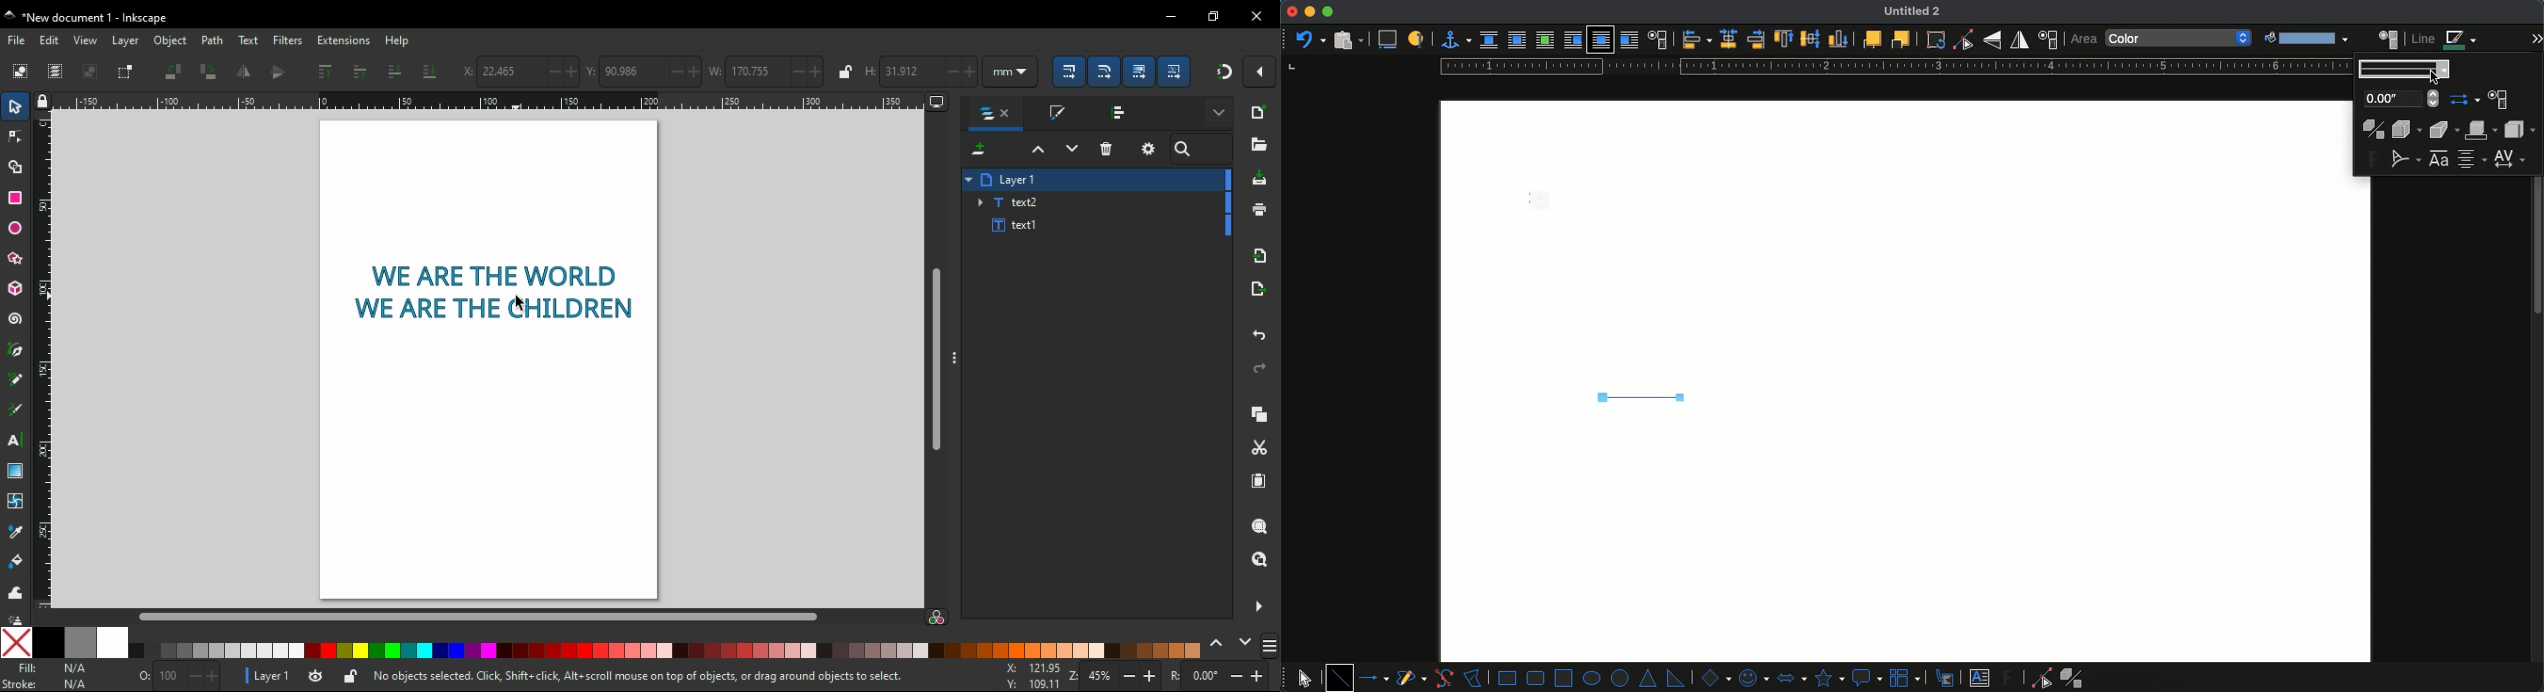 The width and height of the screenshot is (2548, 700). Describe the element at coordinates (1011, 202) in the screenshot. I see `text2` at that location.